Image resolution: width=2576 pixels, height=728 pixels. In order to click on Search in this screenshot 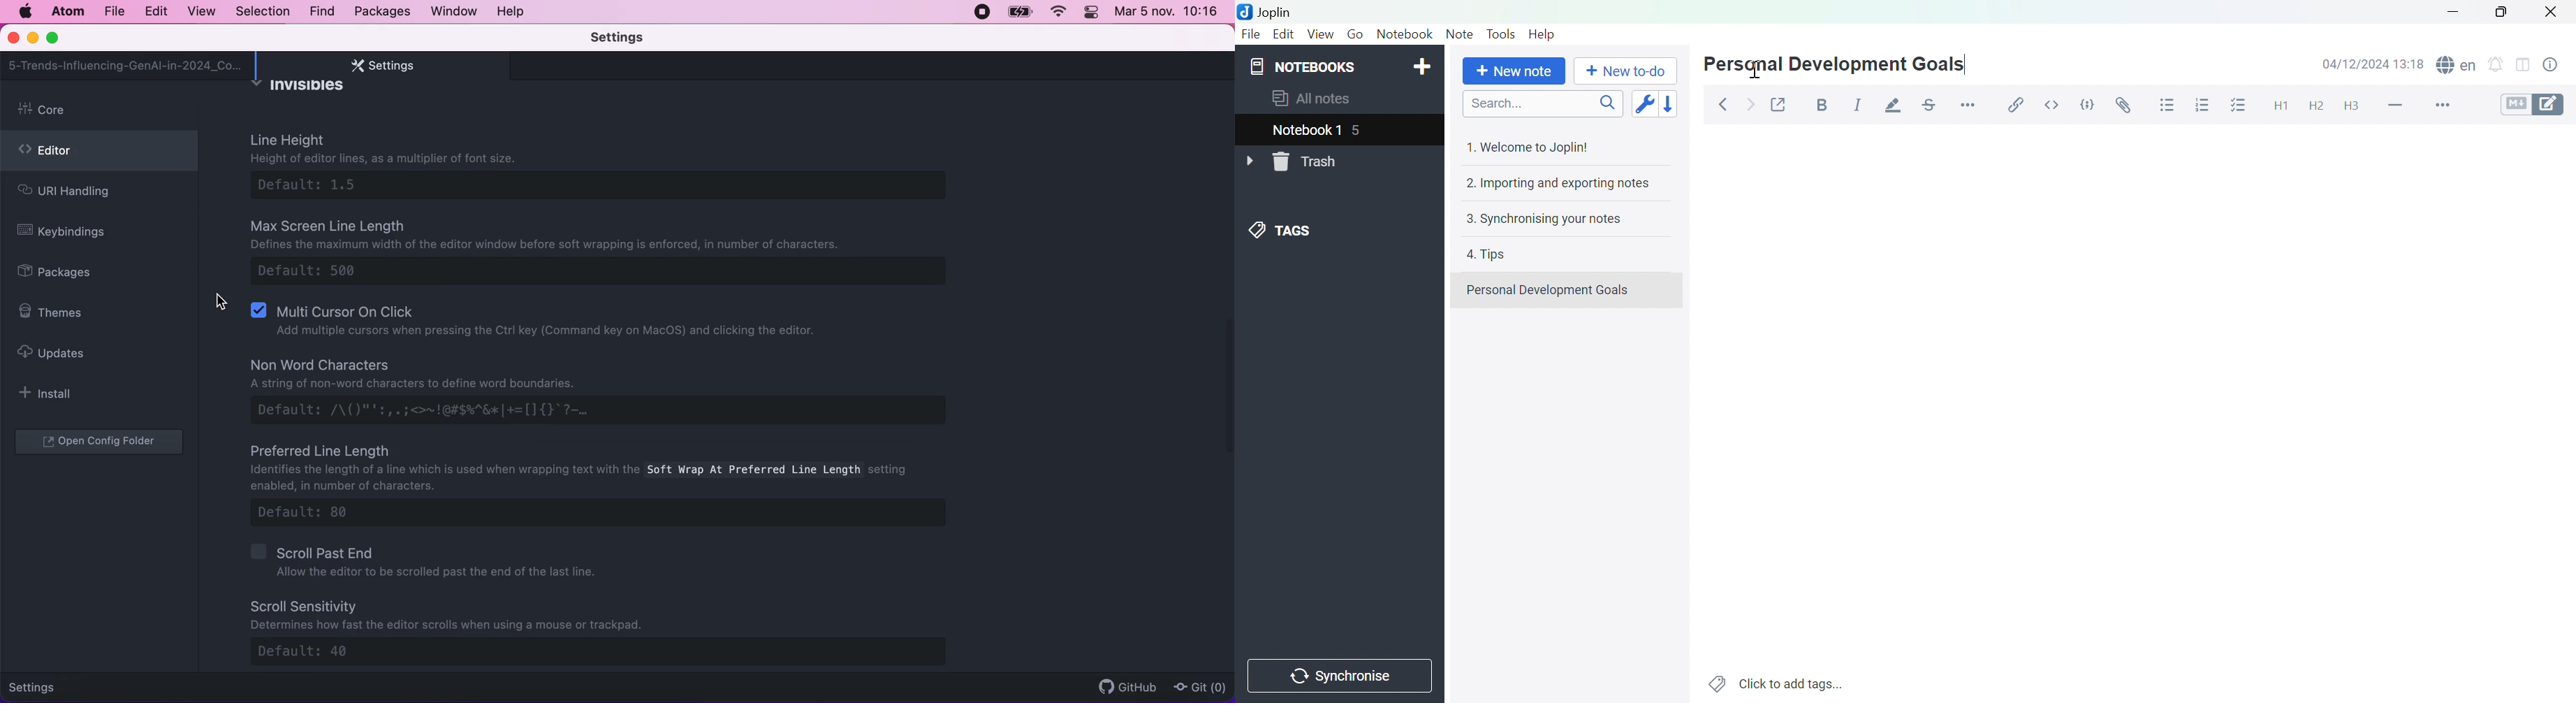, I will do `click(1542, 103)`.